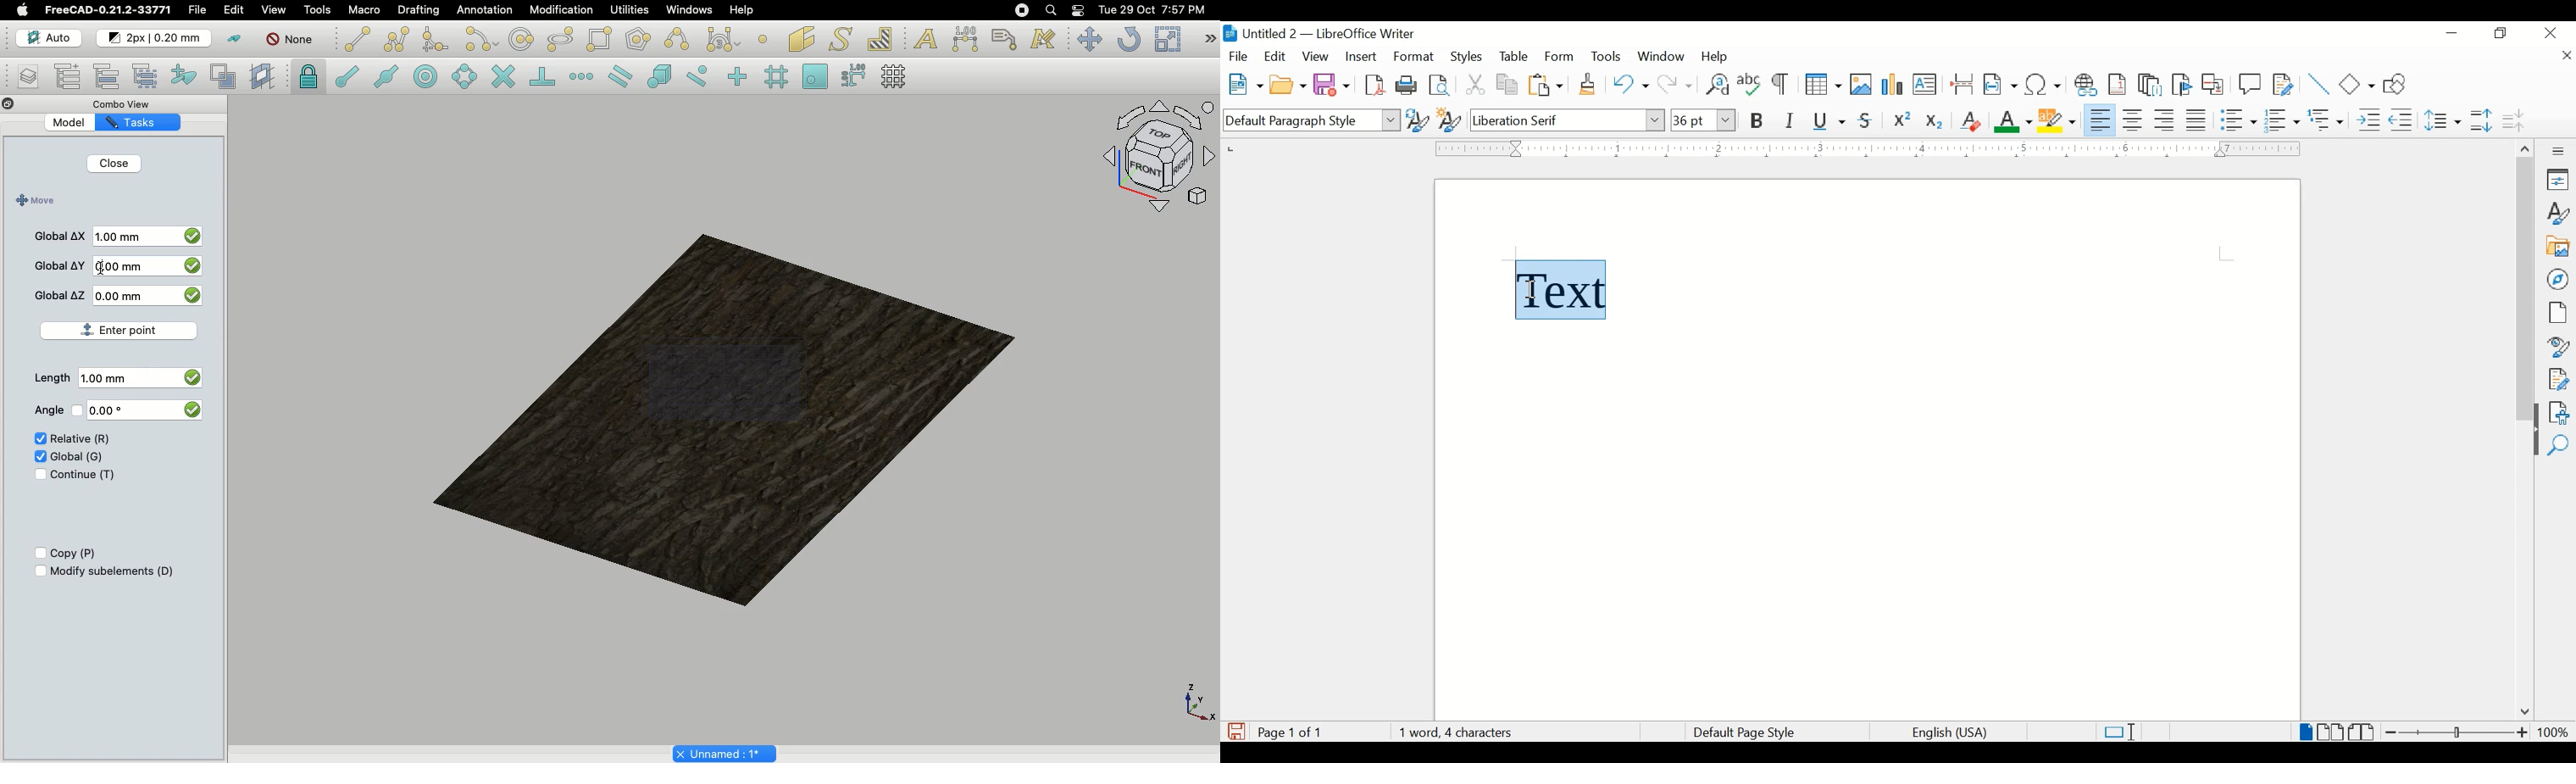 This screenshot has height=784, width=2576. Describe the element at coordinates (22, 78) in the screenshot. I see `Manage layers` at that location.